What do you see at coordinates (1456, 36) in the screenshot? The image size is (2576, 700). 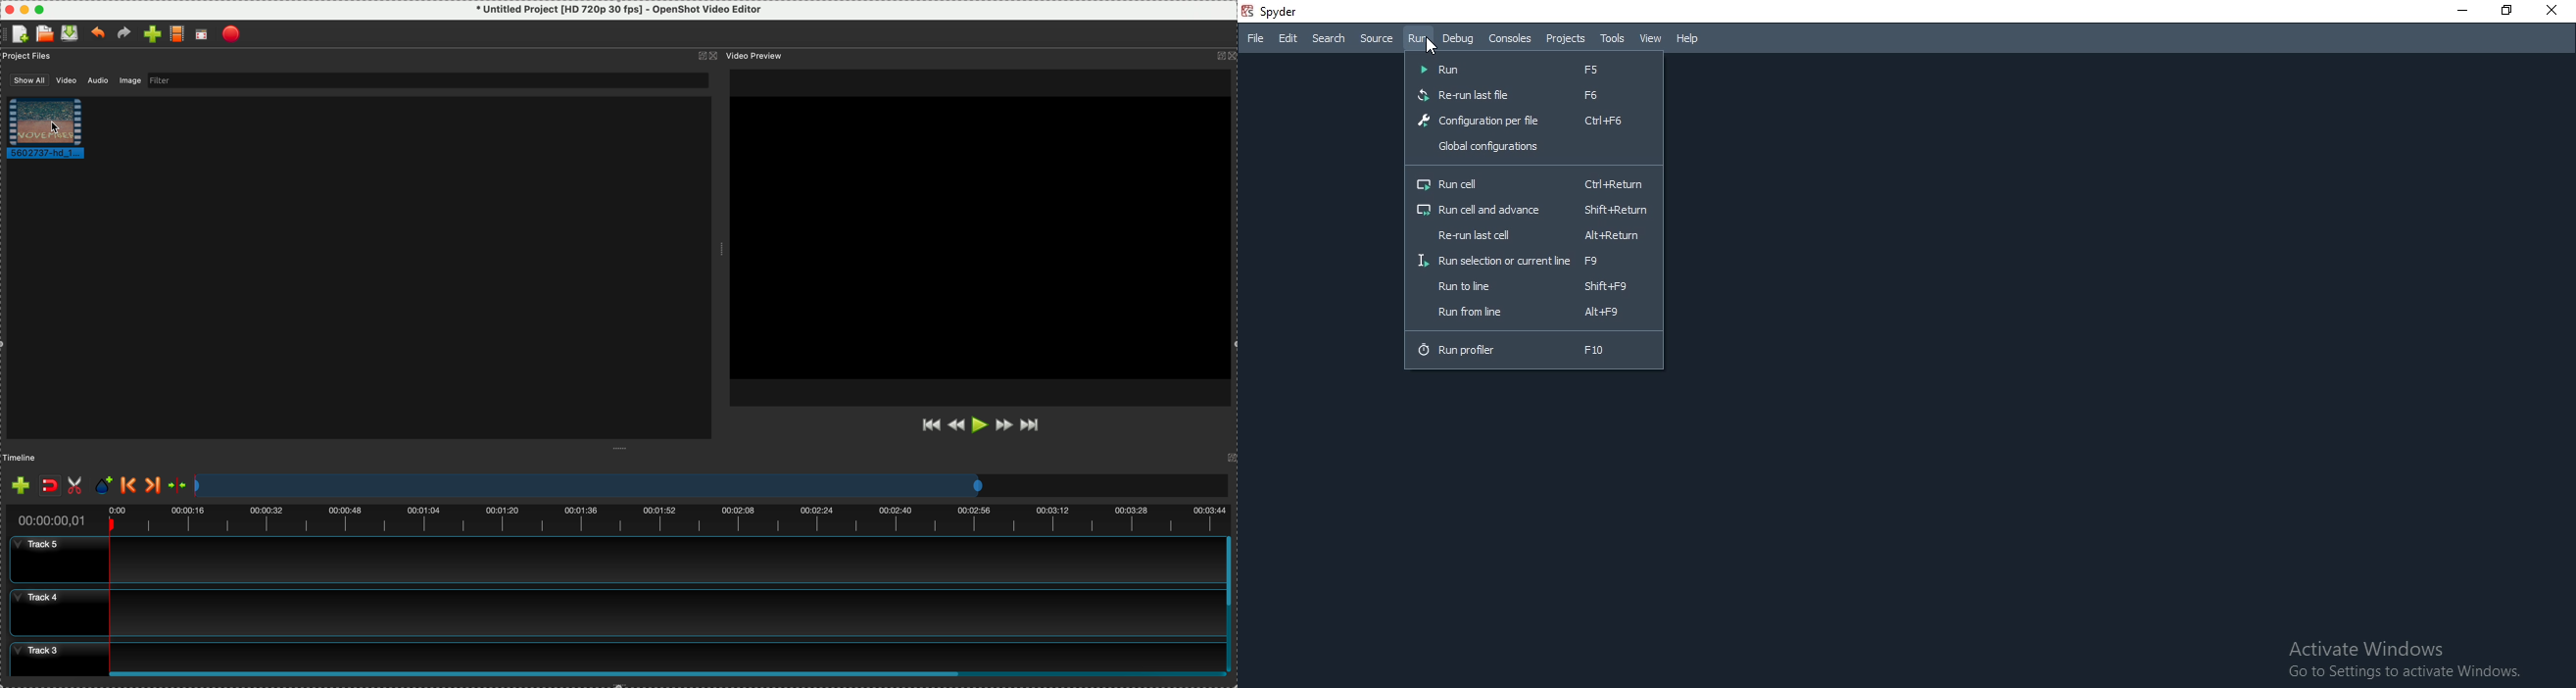 I see `Debug` at bounding box center [1456, 36].